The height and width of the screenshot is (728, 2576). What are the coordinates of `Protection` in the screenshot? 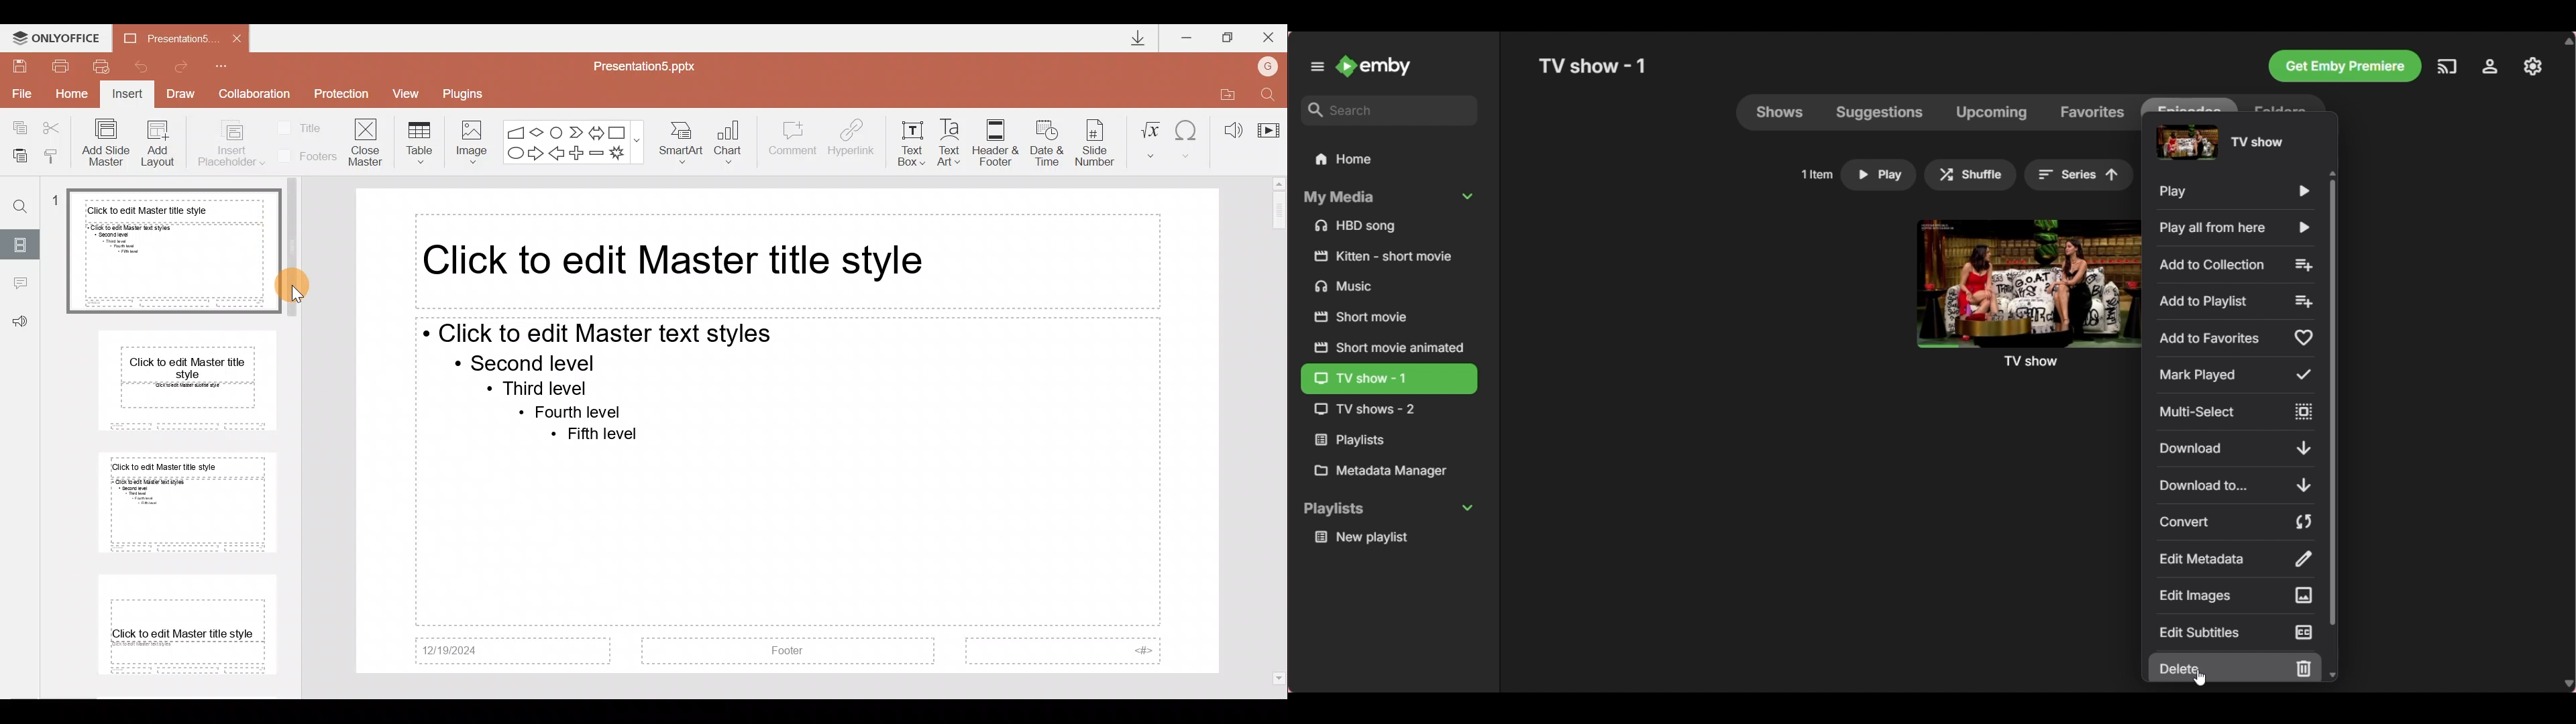 It's located at (341, 96).